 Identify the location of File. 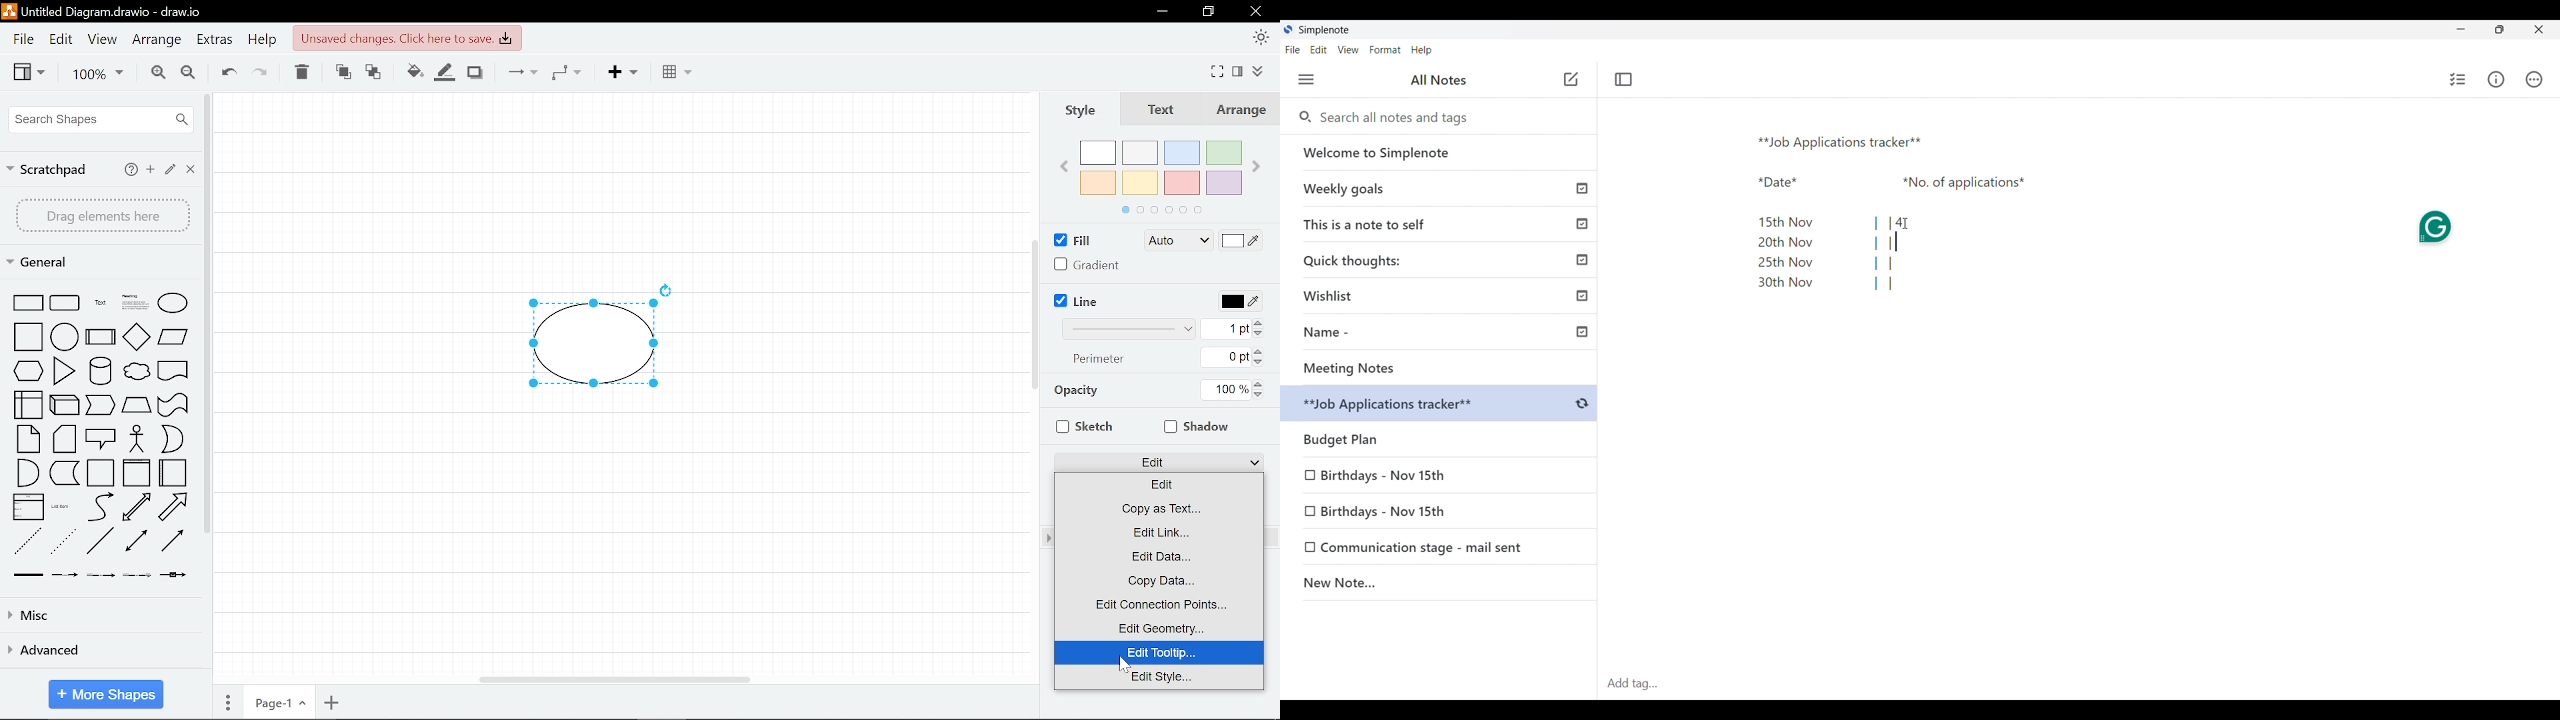
(1292, 49).